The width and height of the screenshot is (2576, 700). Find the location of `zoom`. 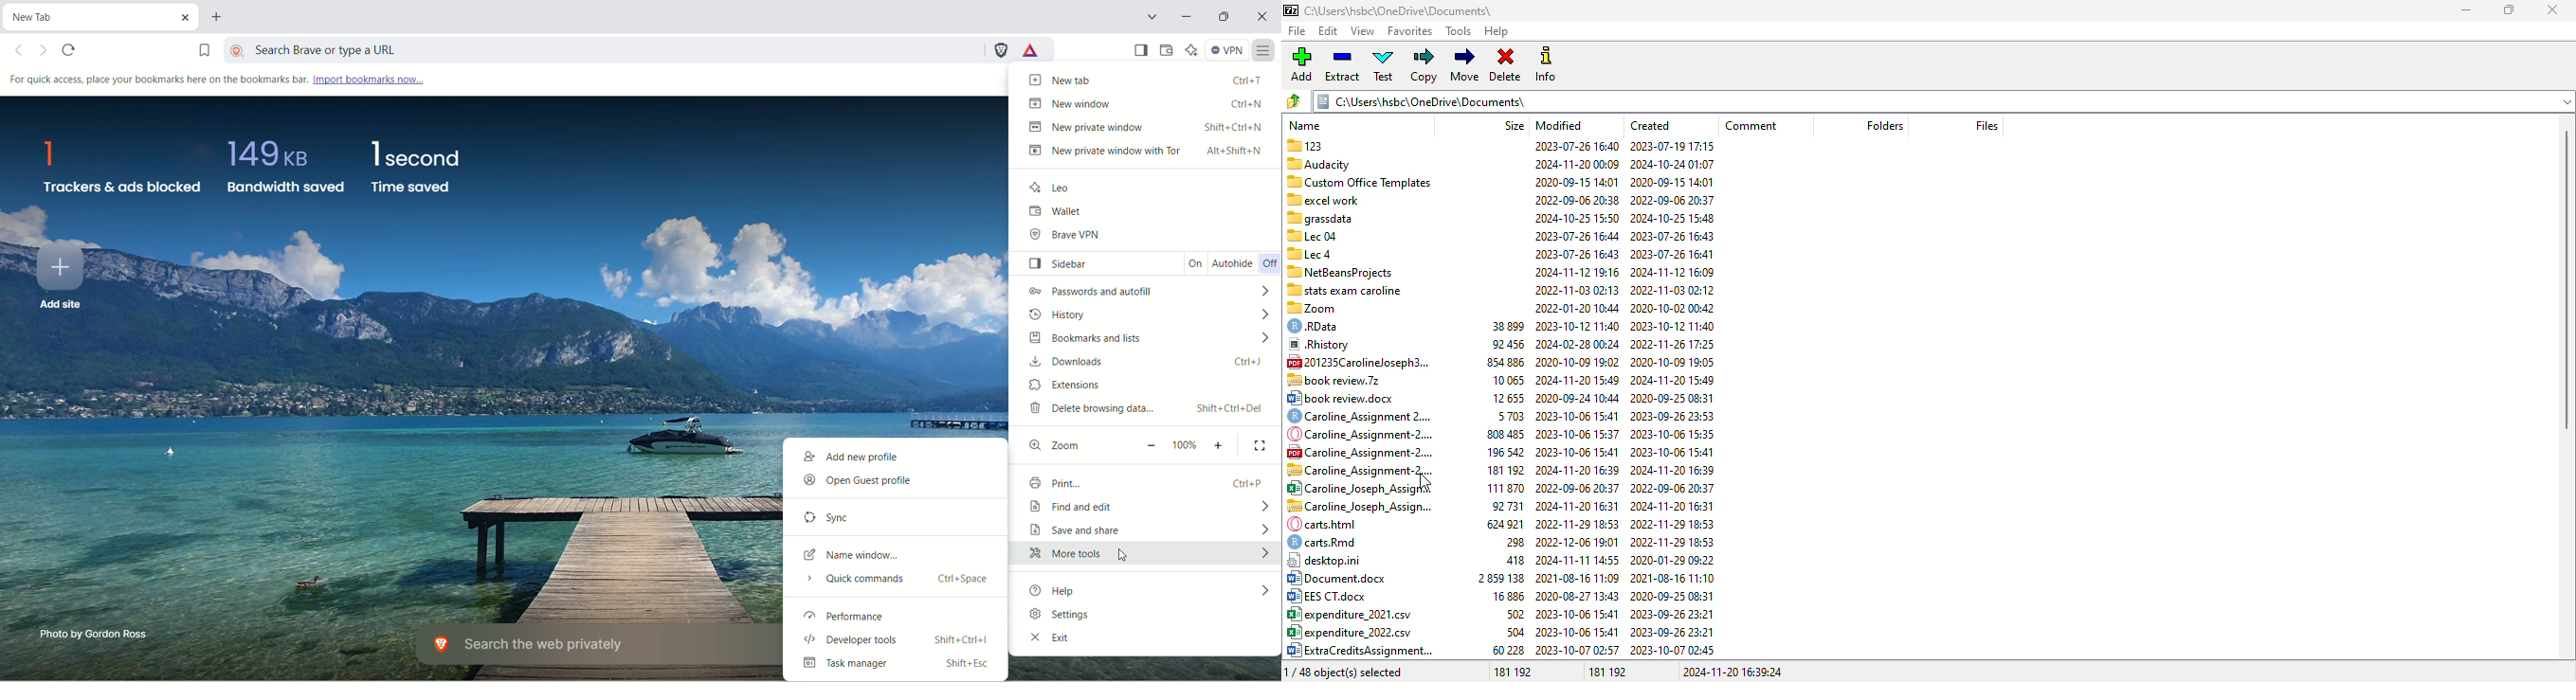

zoom is located at coordinates (1148, 444).